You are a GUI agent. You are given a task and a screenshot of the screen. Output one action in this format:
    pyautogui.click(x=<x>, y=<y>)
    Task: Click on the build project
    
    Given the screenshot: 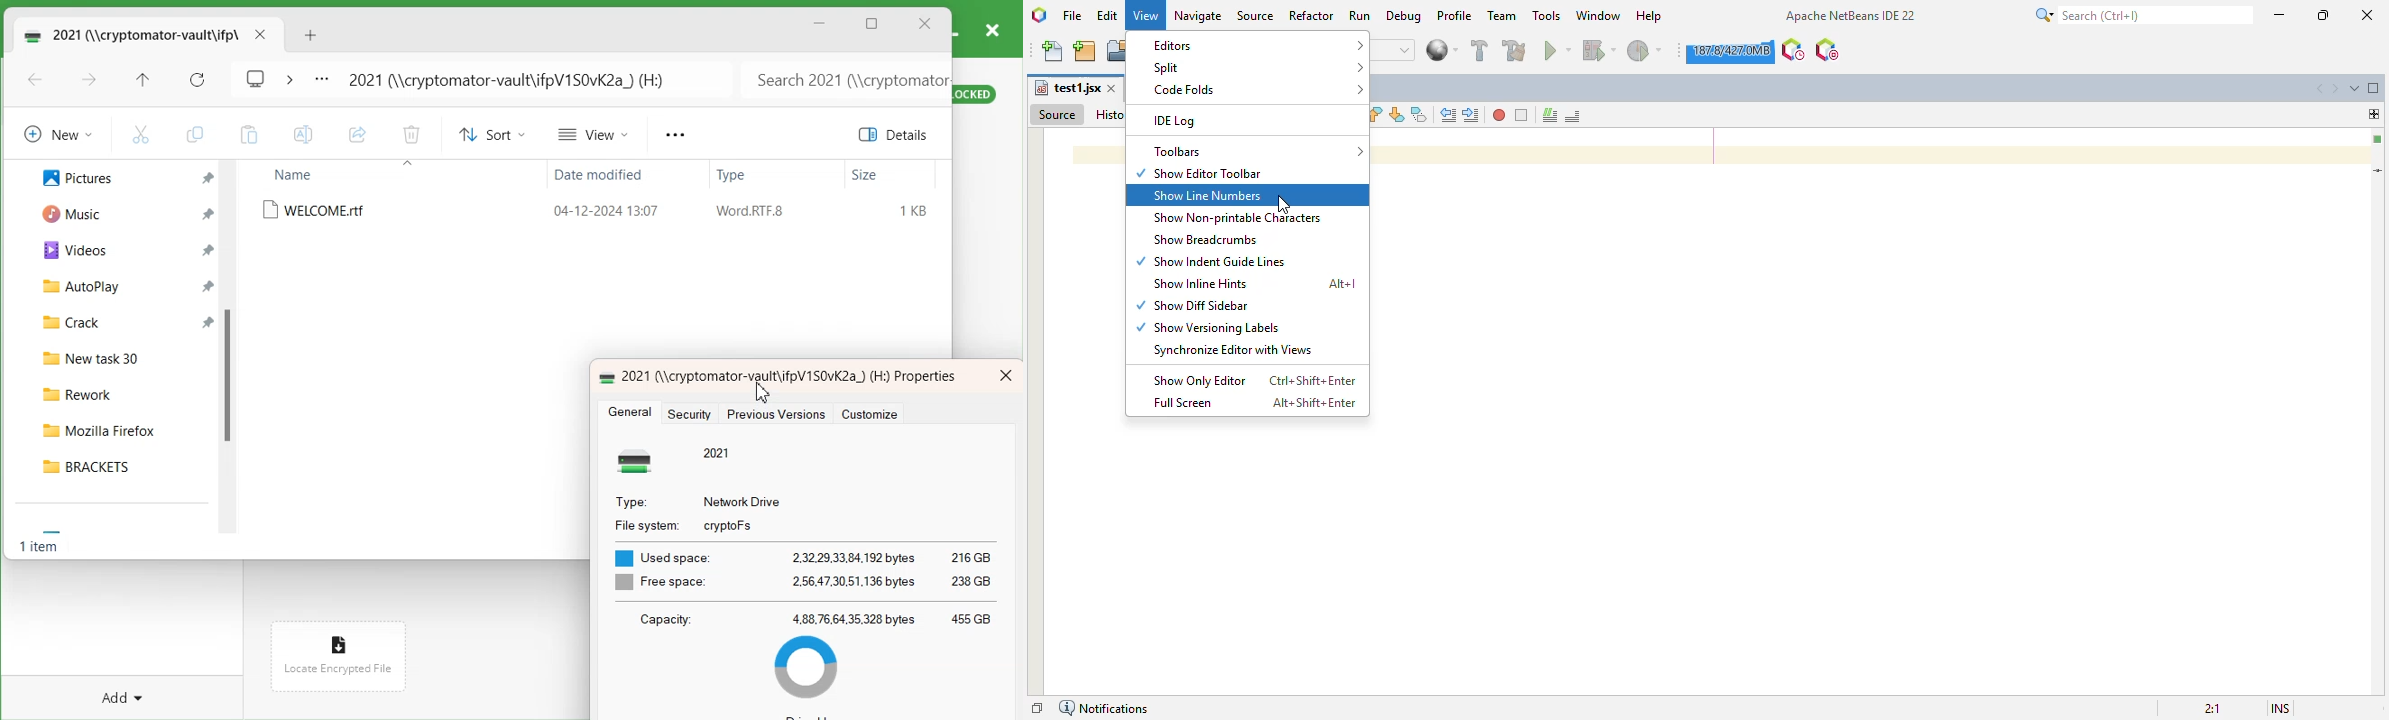 What is the action you would take?
    pyautogui.click(x=1480, y=50)
    